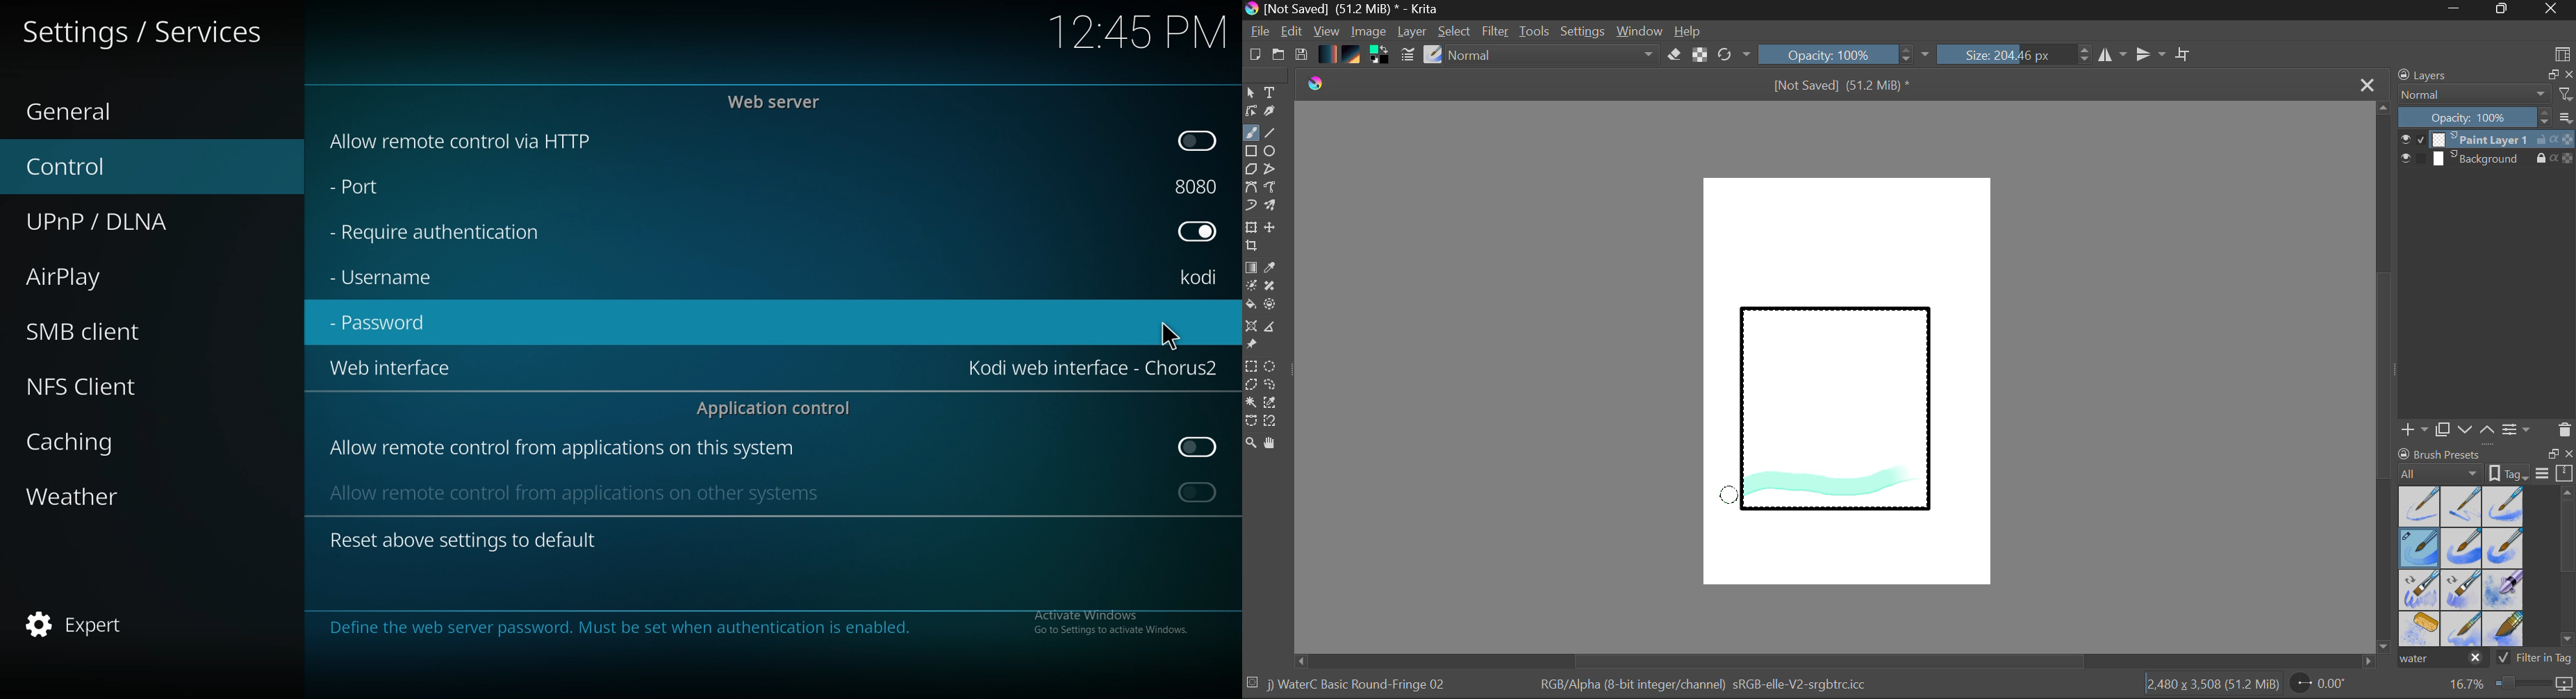 The height and width of the screenshot is (700, 2576). Describe the element at coordinates (2462, 549) in the screenshot. I see `Water C - Grain` at that location.